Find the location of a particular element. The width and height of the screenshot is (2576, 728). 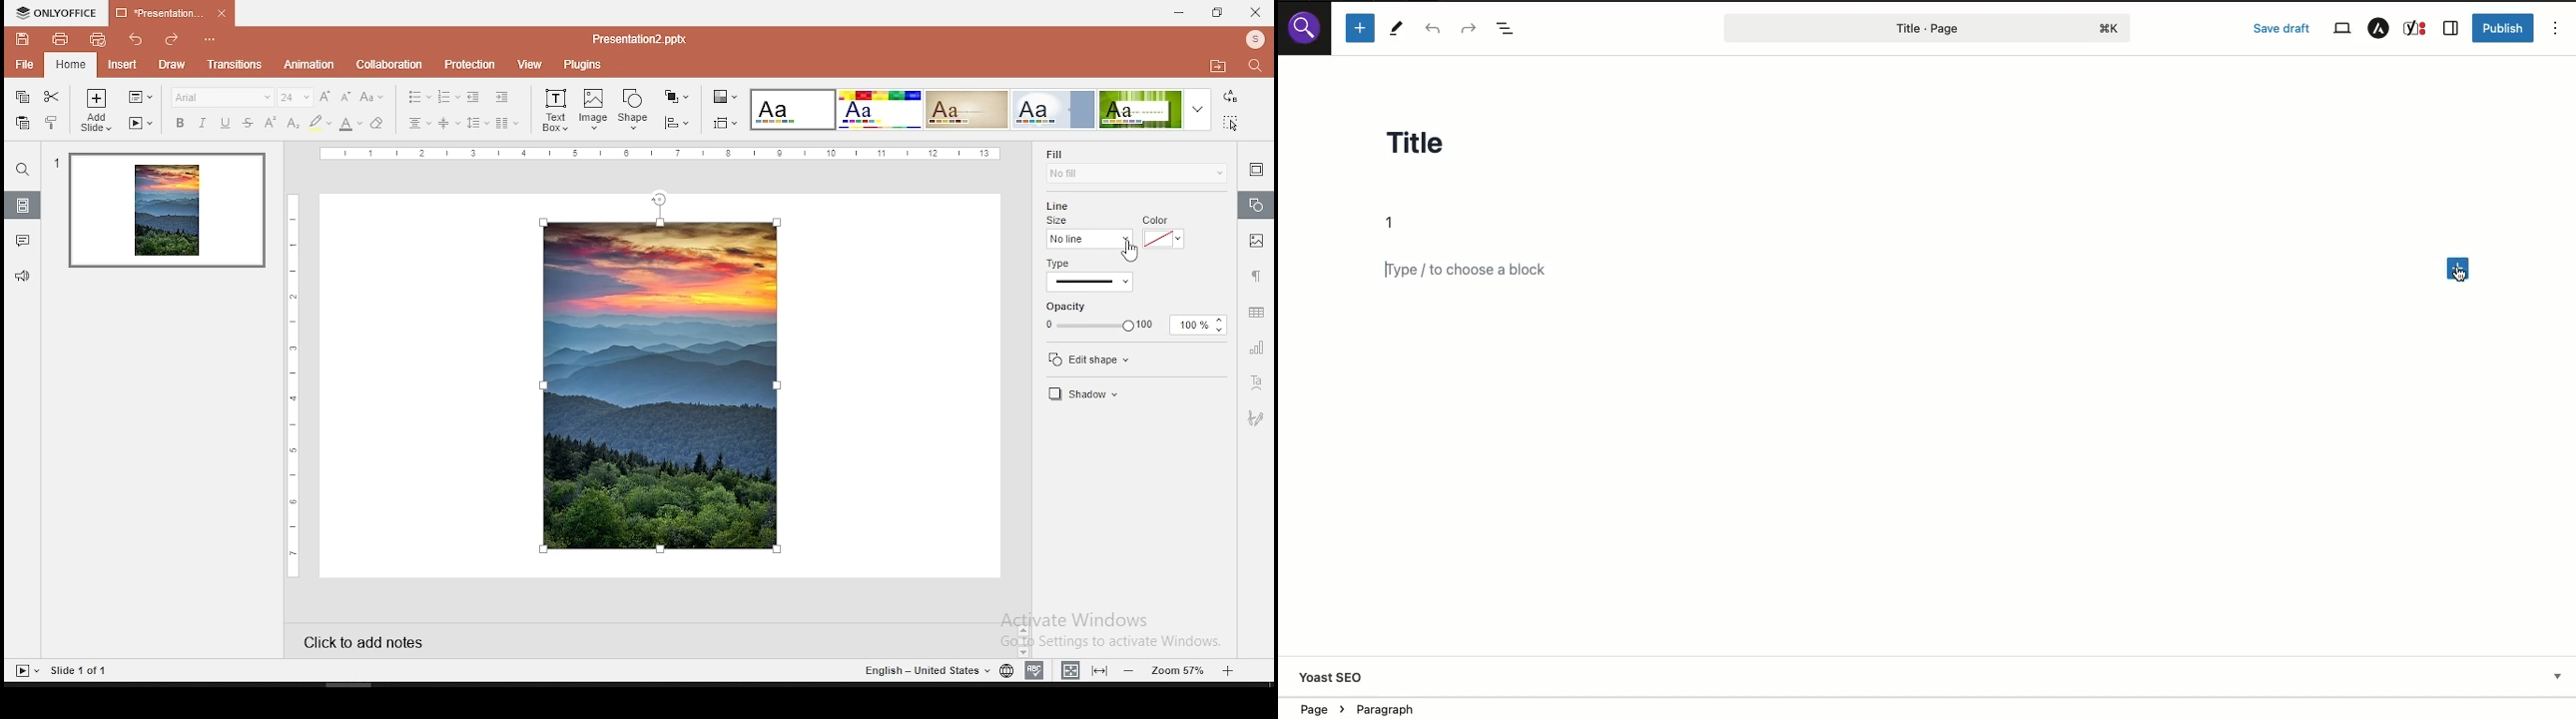

zoom out is located at coordinates (1130, 669).